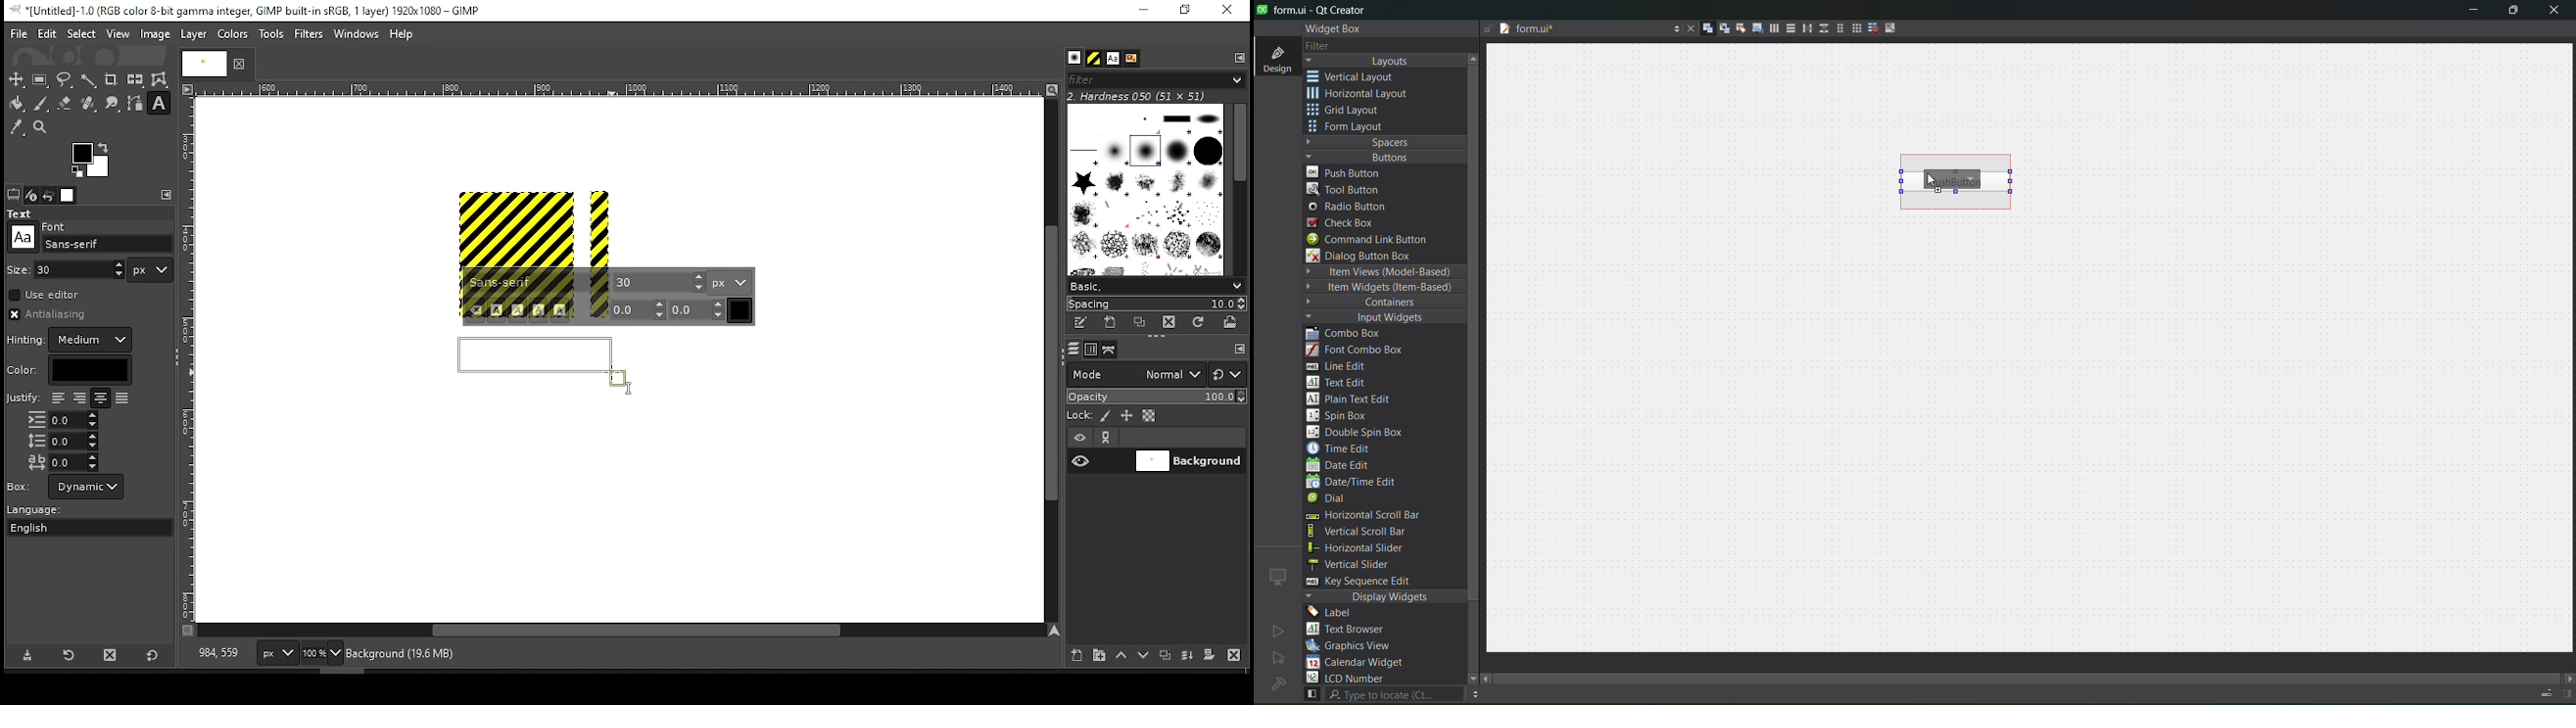 This screenshot has height=728, width=2576. Describe the element at coordinates (1352, 112) in the screenshot. I see `grid` at that location.